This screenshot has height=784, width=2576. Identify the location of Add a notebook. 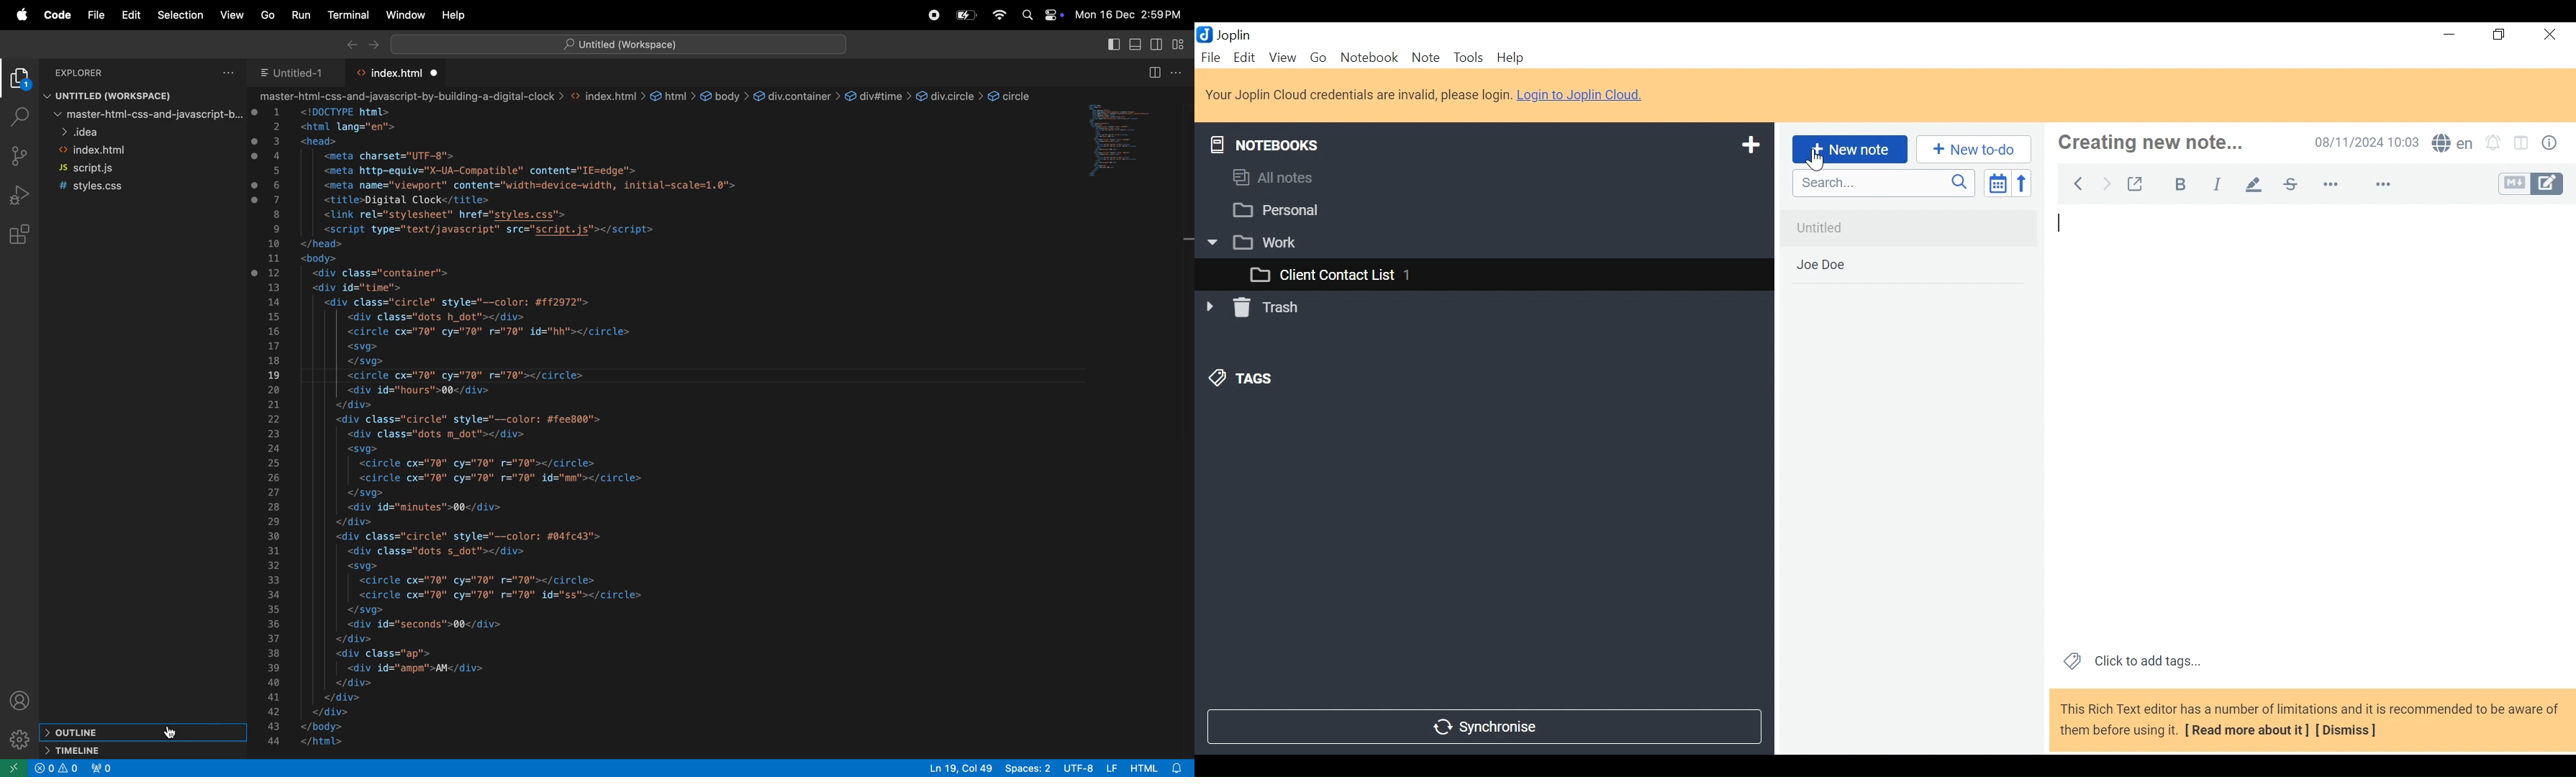
(1749, 145).